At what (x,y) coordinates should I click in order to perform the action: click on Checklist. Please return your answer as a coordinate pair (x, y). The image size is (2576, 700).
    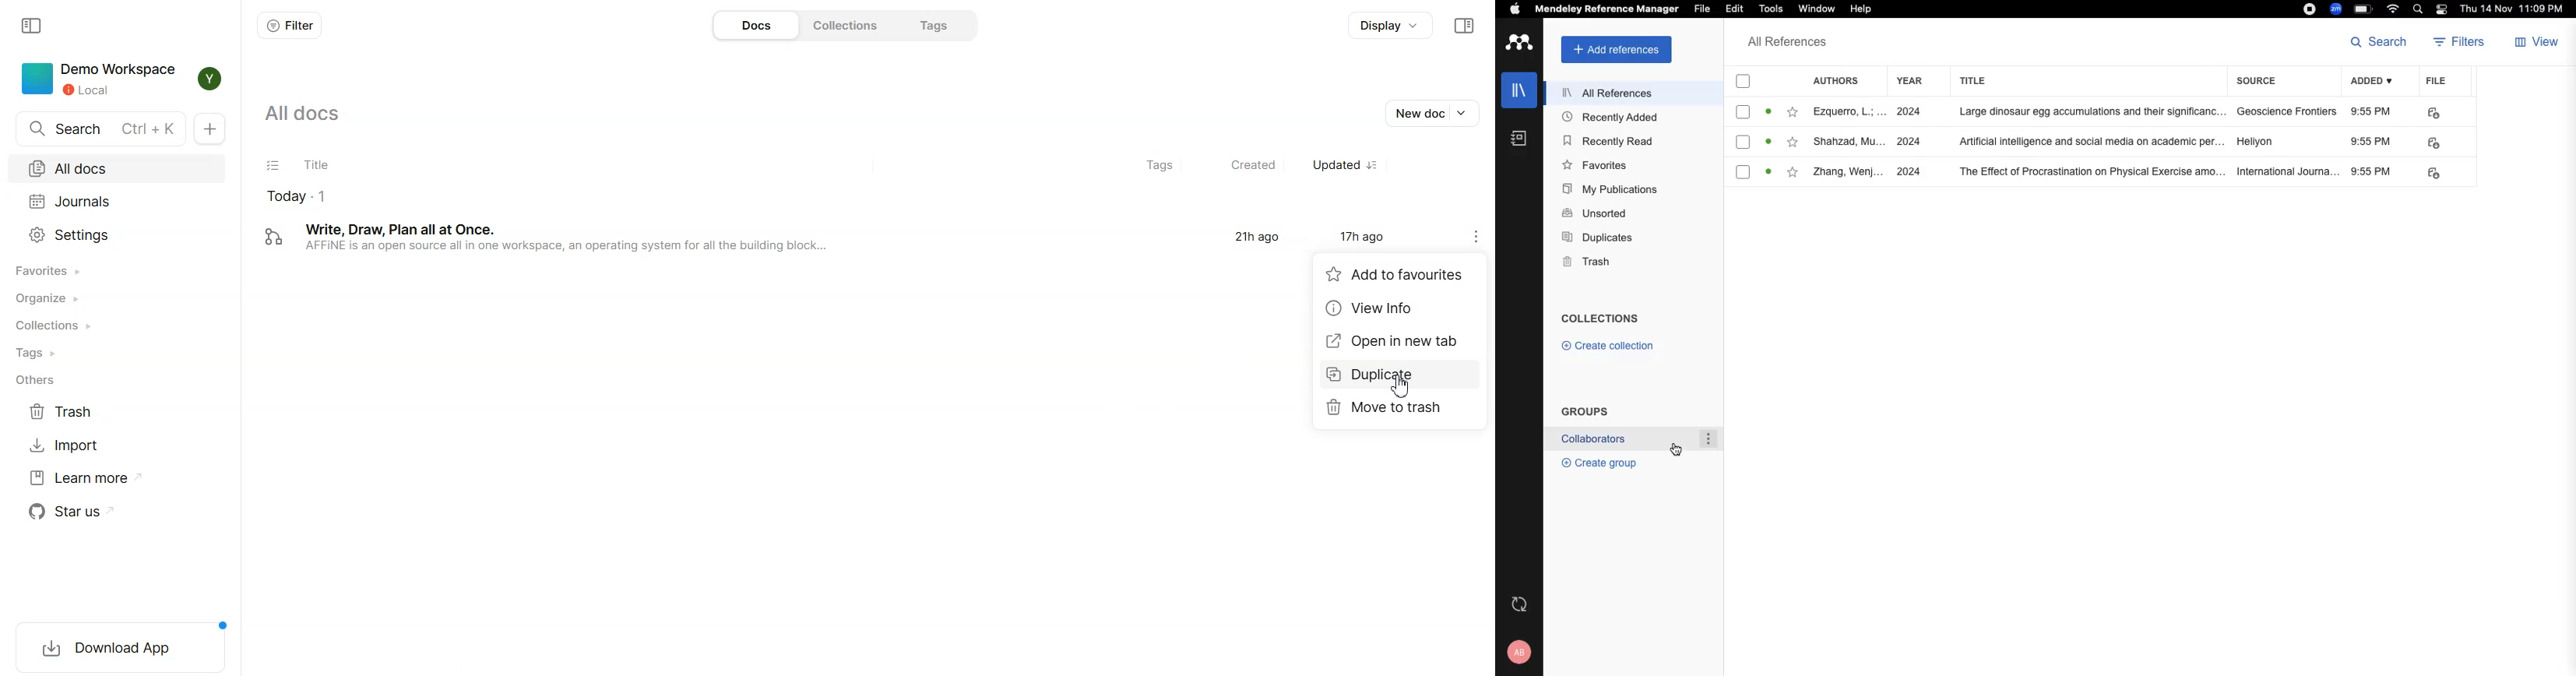
    Looking at the image, I should click on (273, 165).